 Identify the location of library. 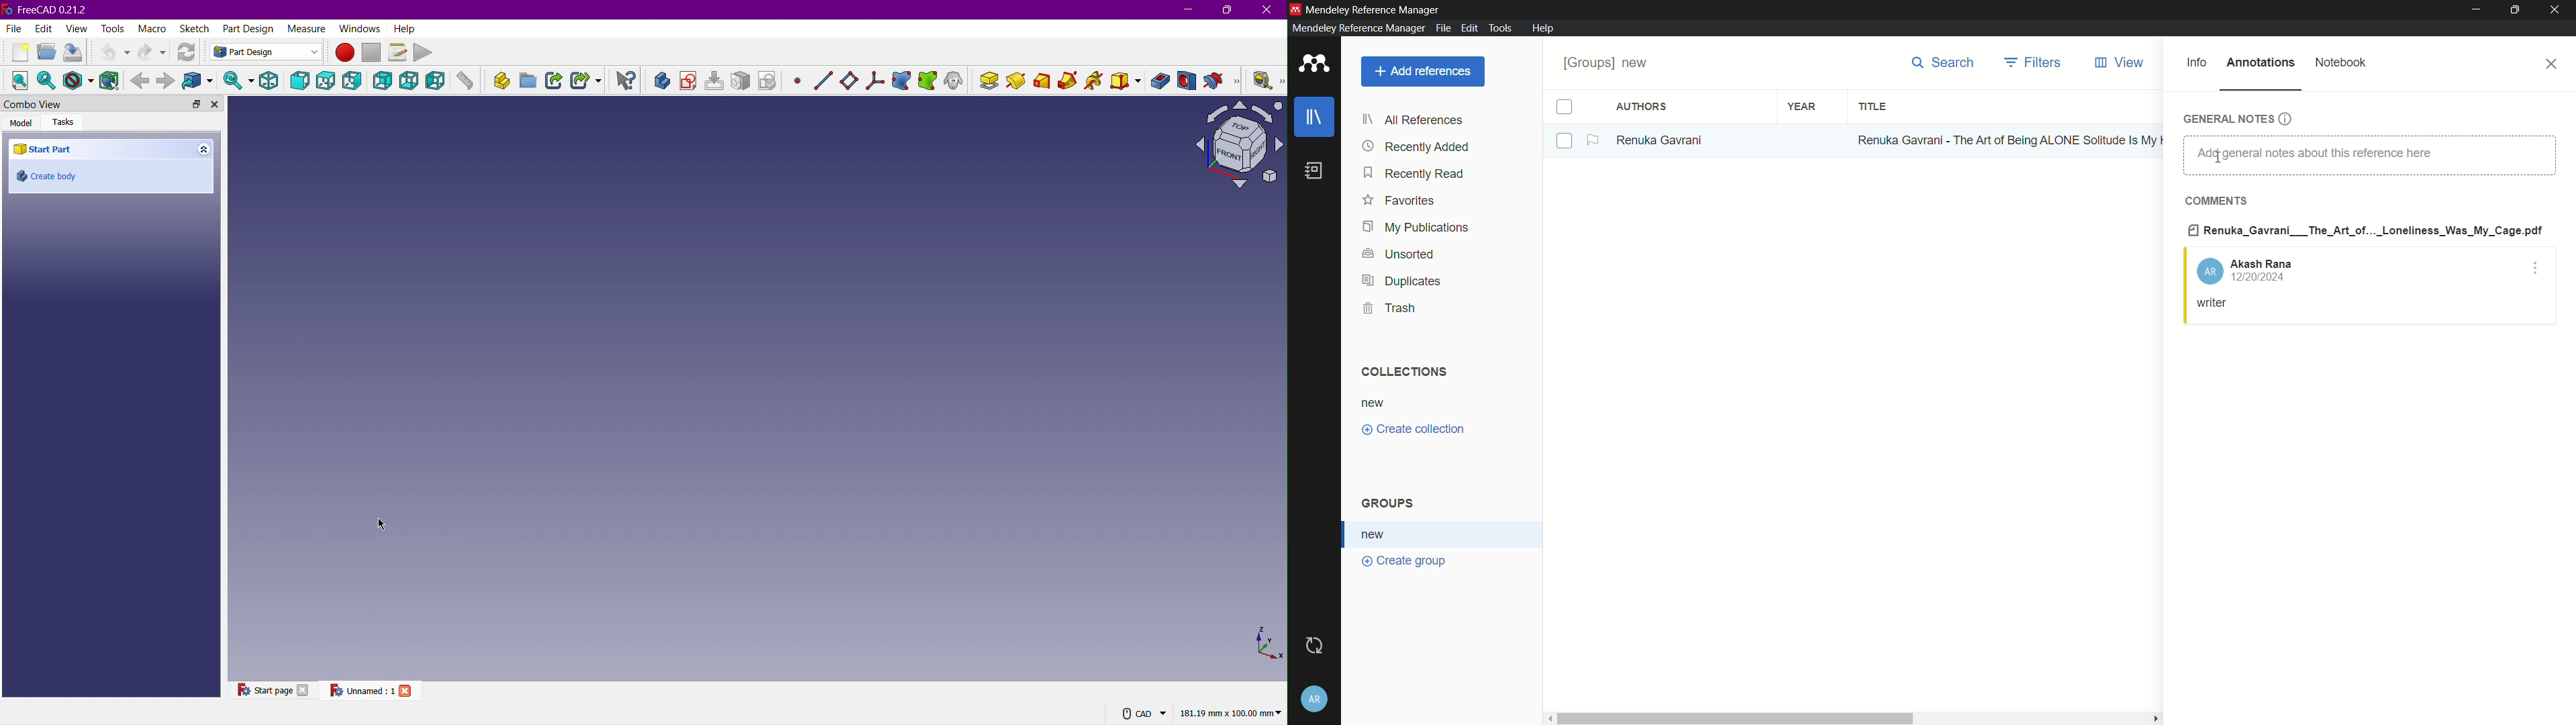
(1314, 117).